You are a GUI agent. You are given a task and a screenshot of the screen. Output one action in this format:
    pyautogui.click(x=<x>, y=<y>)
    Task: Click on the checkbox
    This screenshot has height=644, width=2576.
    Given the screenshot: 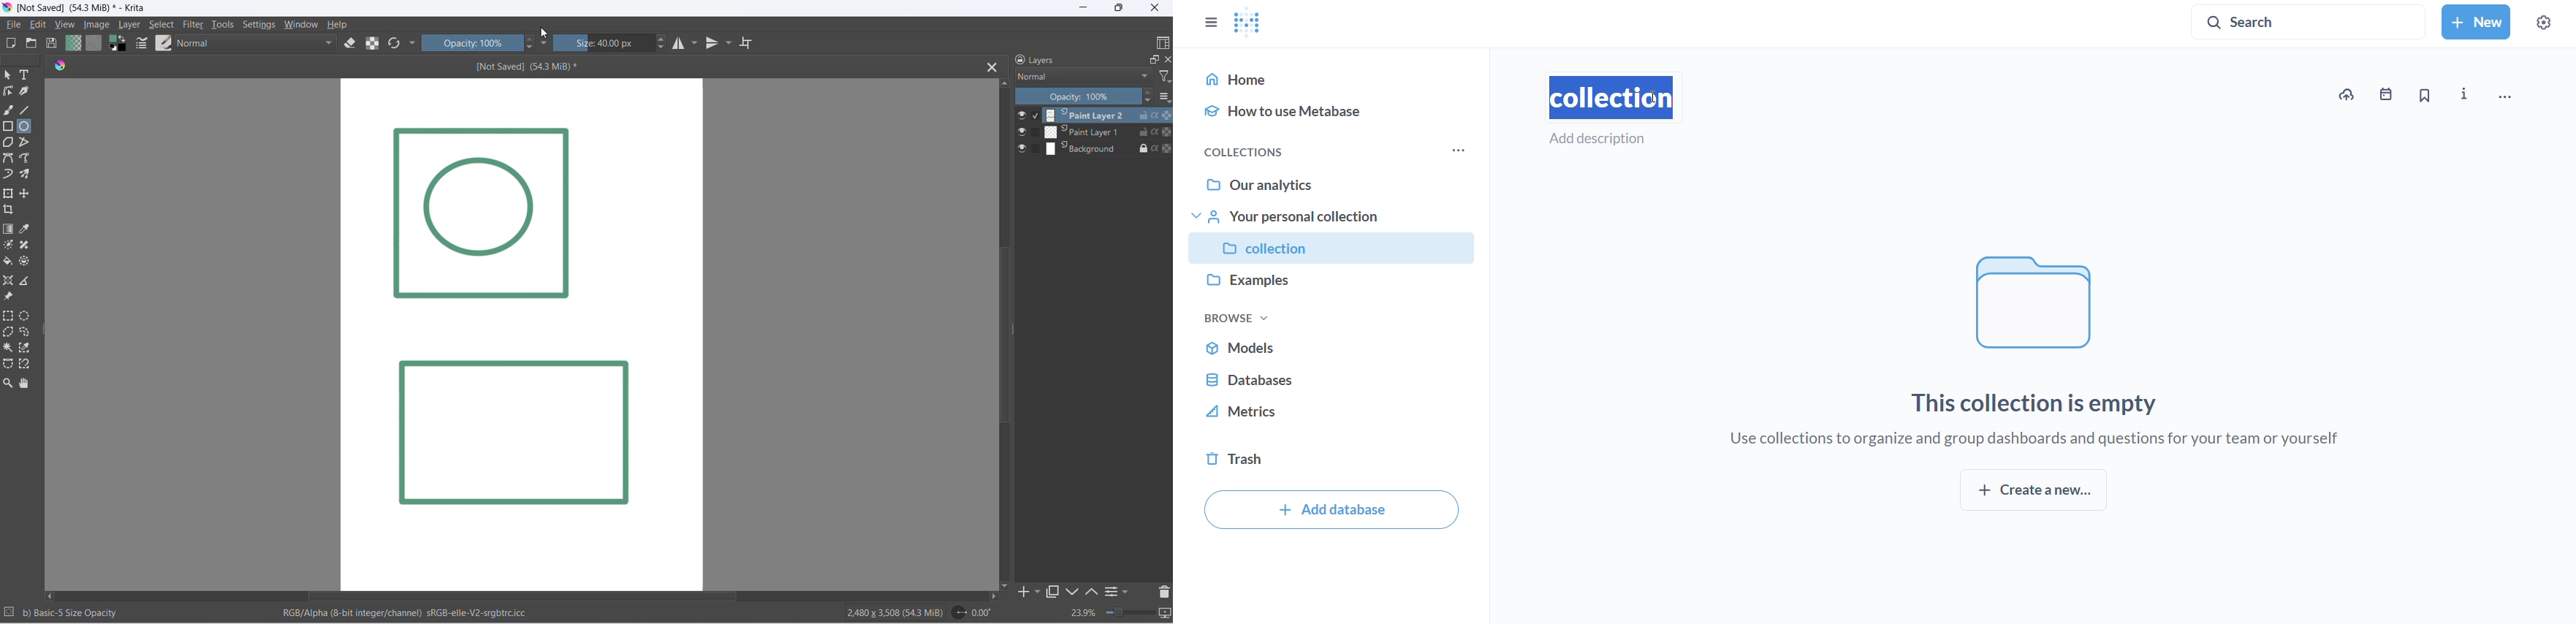 What is the action you would take?
    pyautogui.click(x=1038, y=115)
    